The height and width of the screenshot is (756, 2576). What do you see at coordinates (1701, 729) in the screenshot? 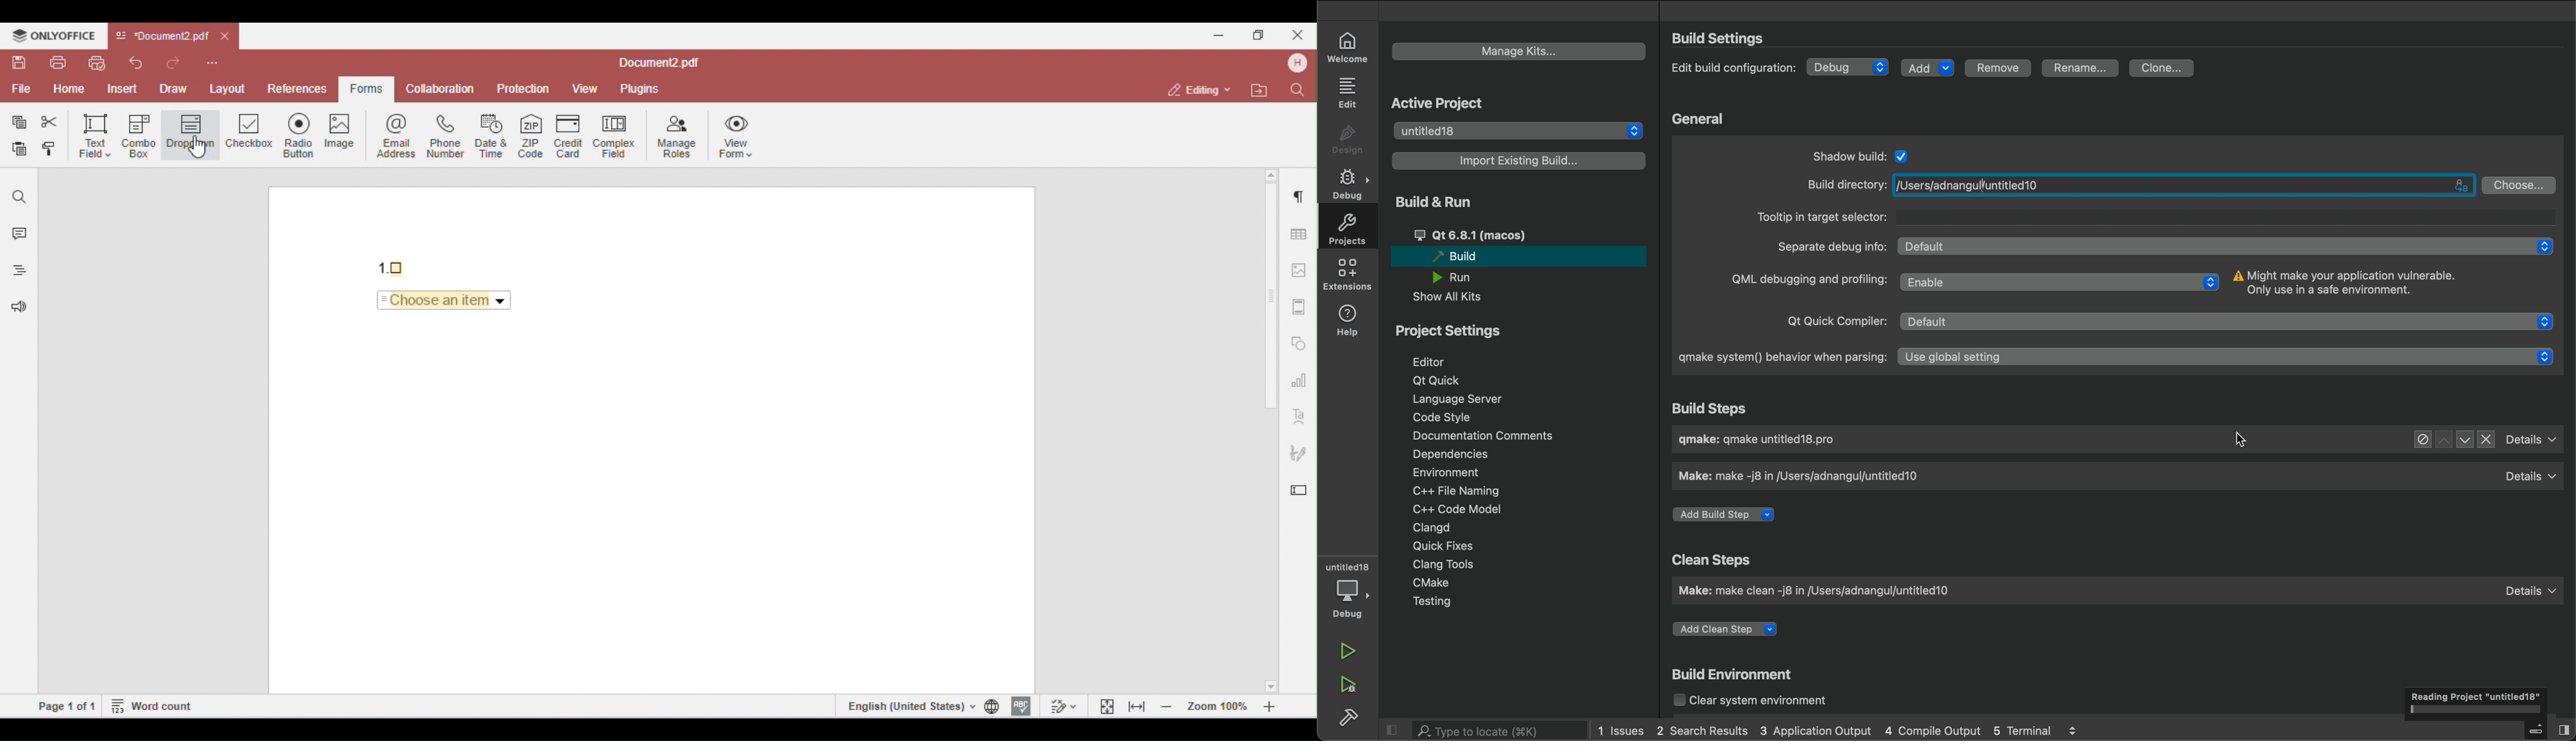
I see `2 Search Results` at bounding box center [1701, 729].